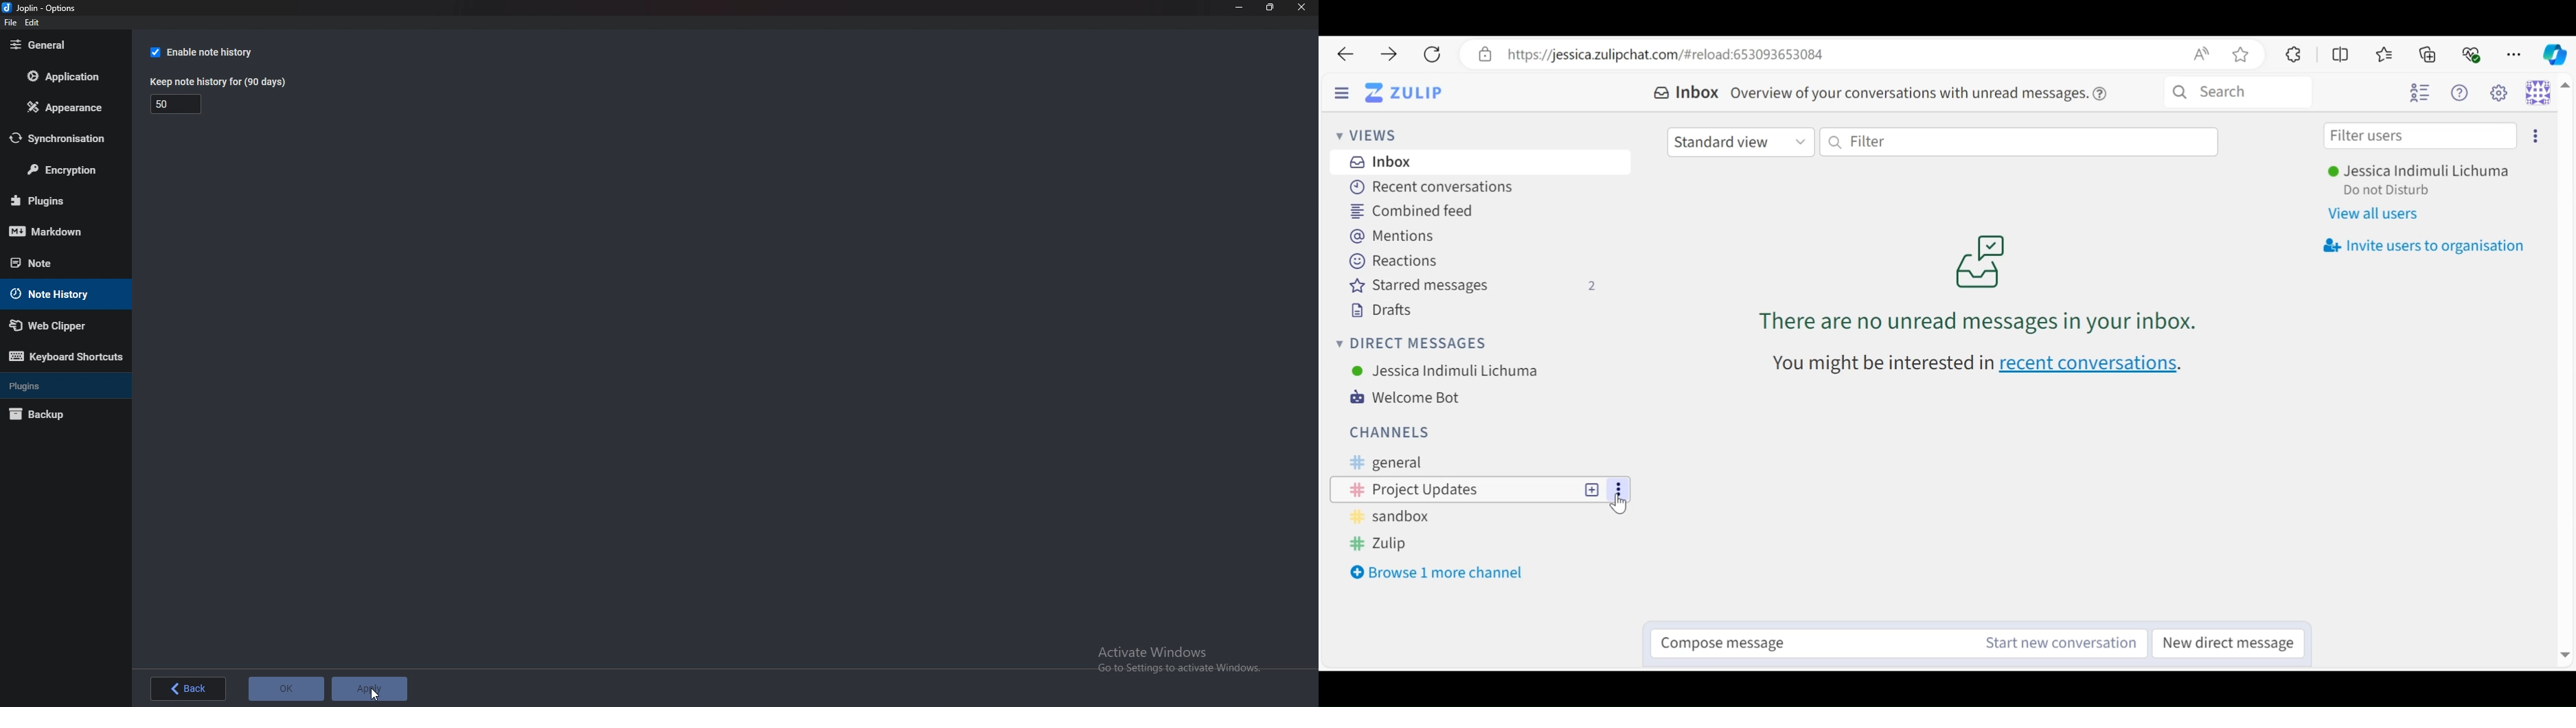 The width and height of the screenshot is (2576, 728). I want to click on url, so click(1515, 659).